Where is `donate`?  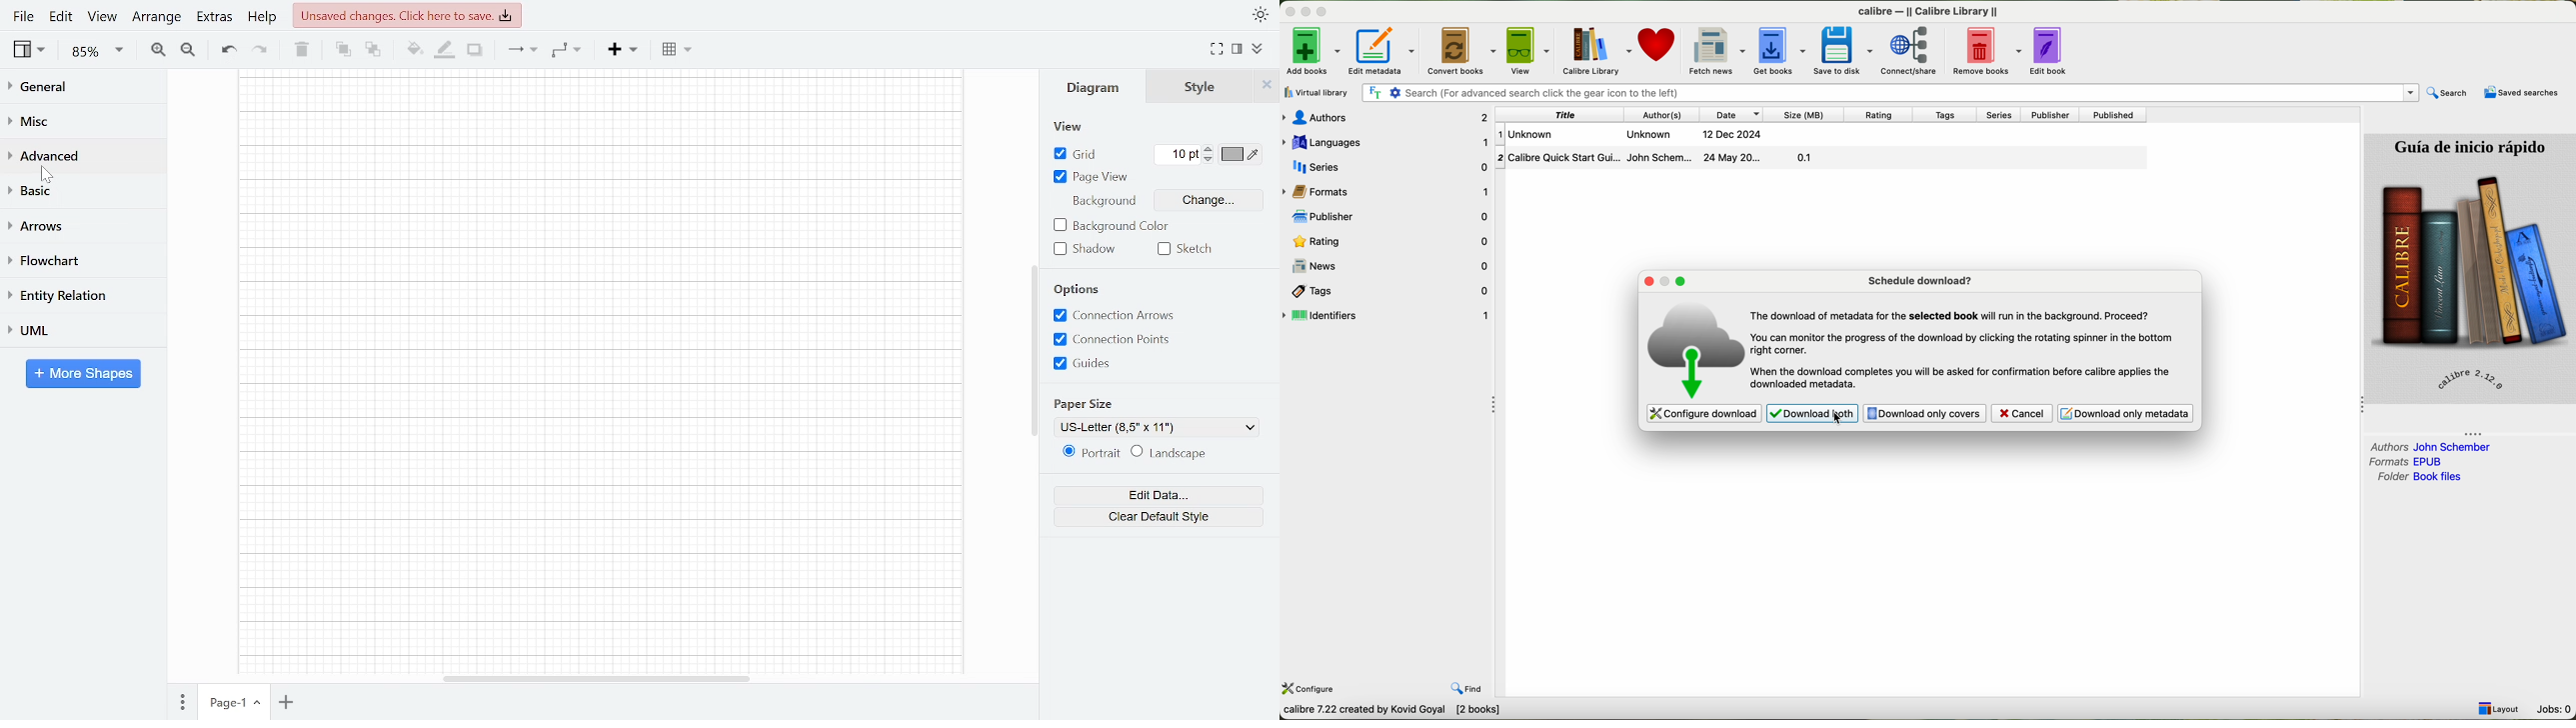 donate is located at coordinates (1658, 44).